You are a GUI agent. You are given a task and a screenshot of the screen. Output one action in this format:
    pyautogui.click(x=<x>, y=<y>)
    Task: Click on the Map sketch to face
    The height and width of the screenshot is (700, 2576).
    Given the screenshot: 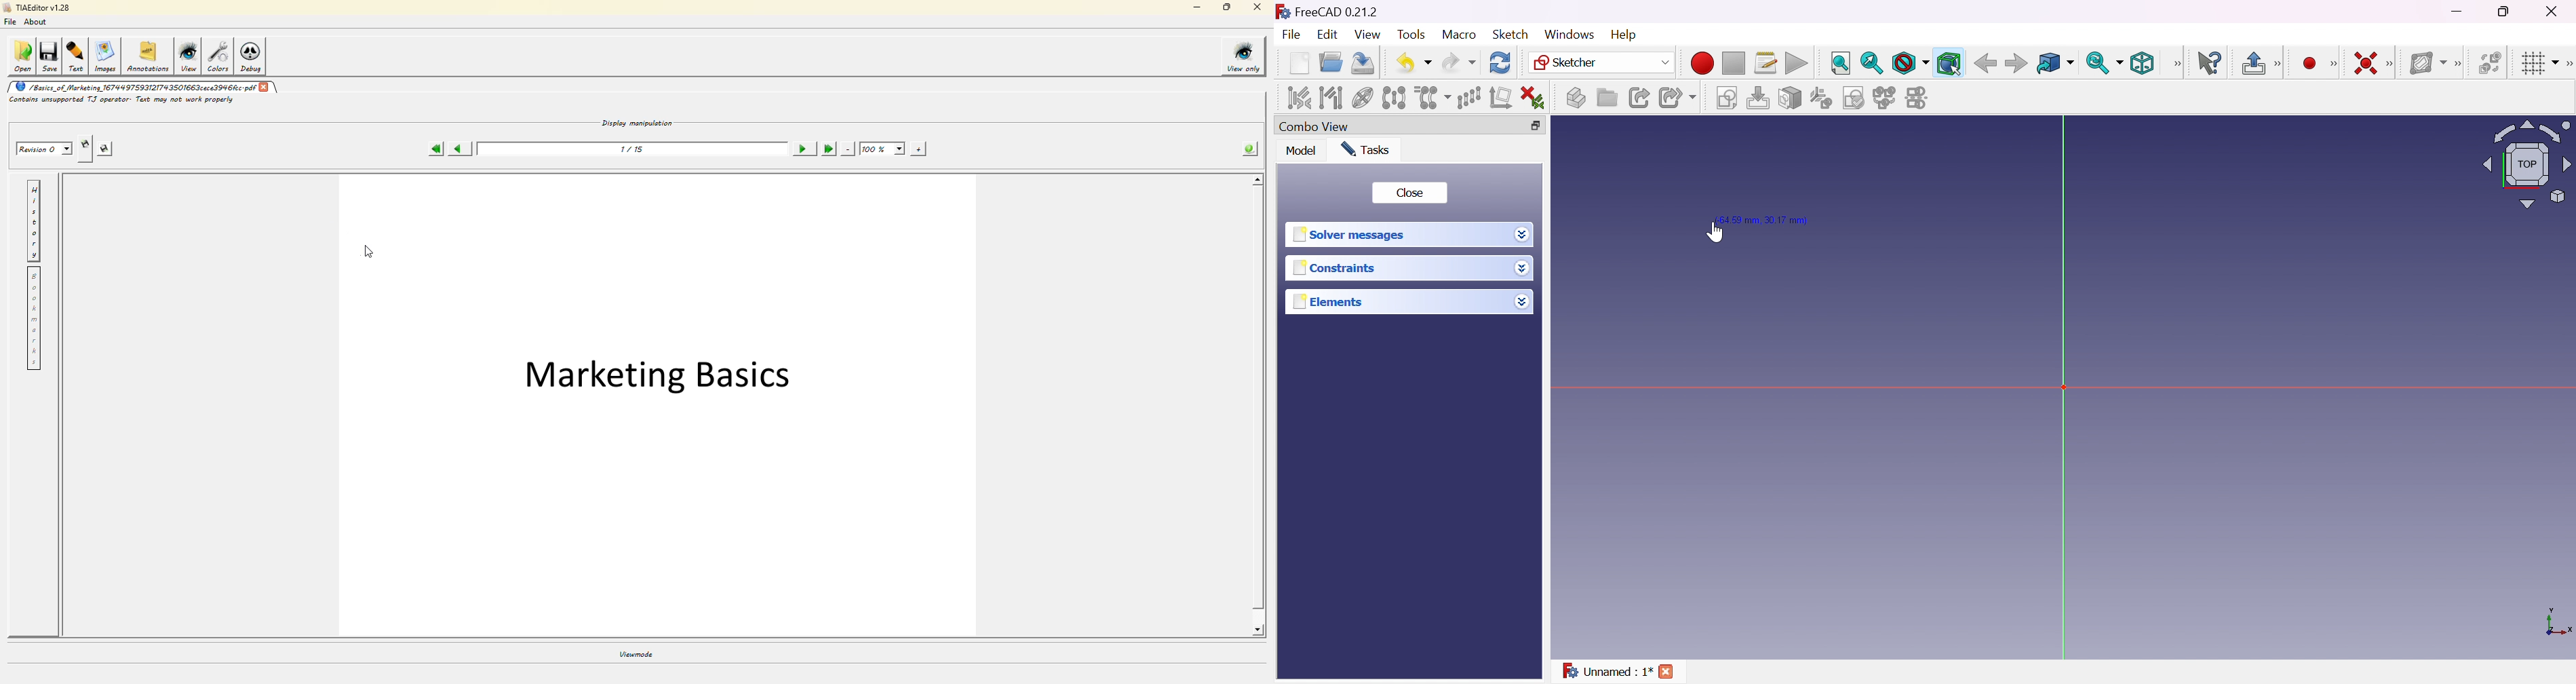 What is the action you would take?
    pyautogui.click(x=1789, y=98)
    